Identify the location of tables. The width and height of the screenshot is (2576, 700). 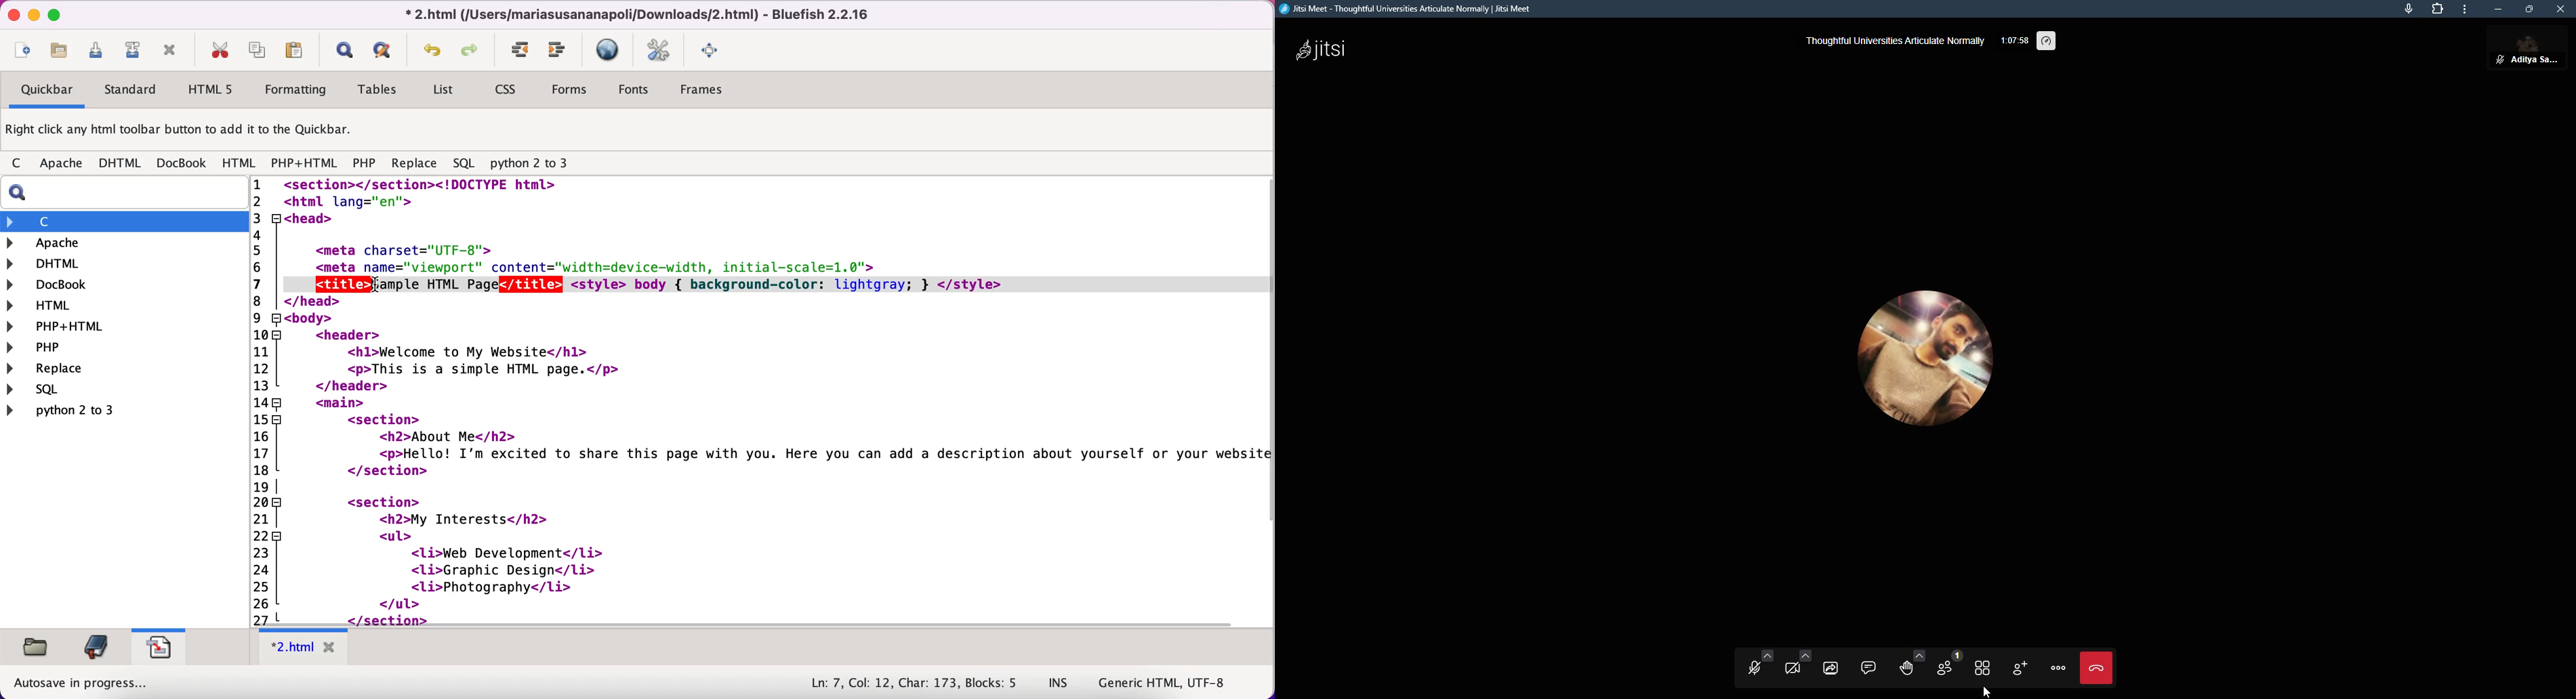
(382, 90).